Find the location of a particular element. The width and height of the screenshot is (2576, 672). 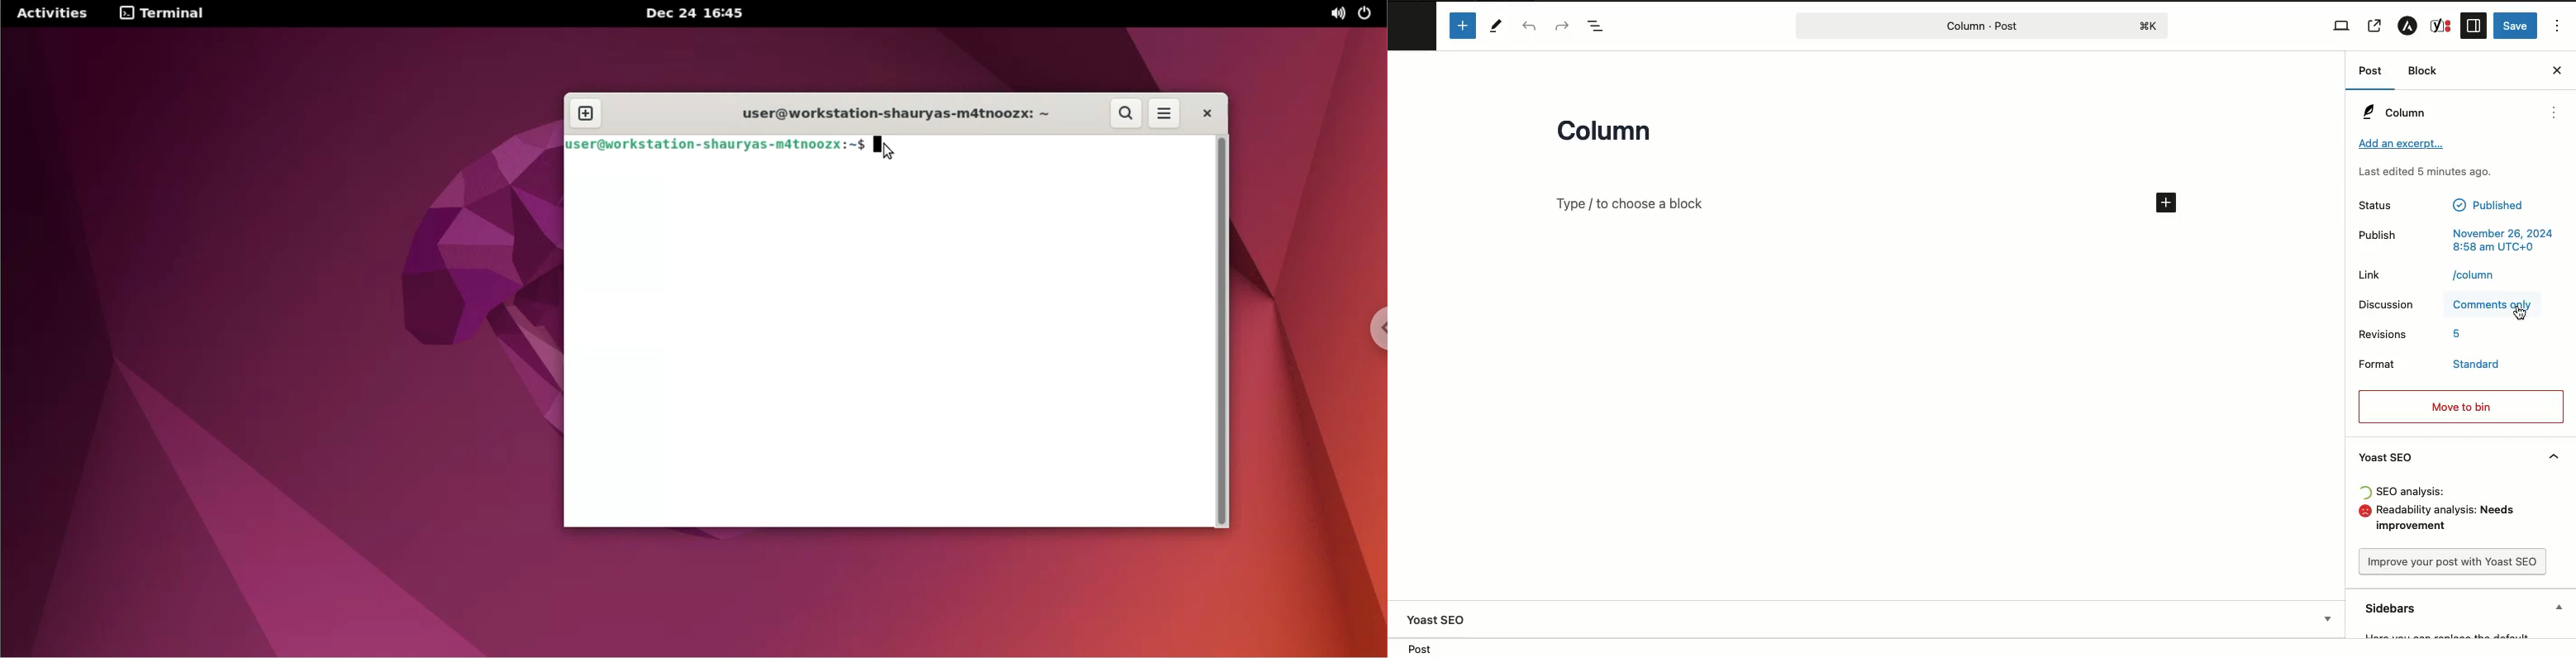

Sidebars is located at coordinates (2466, 608).